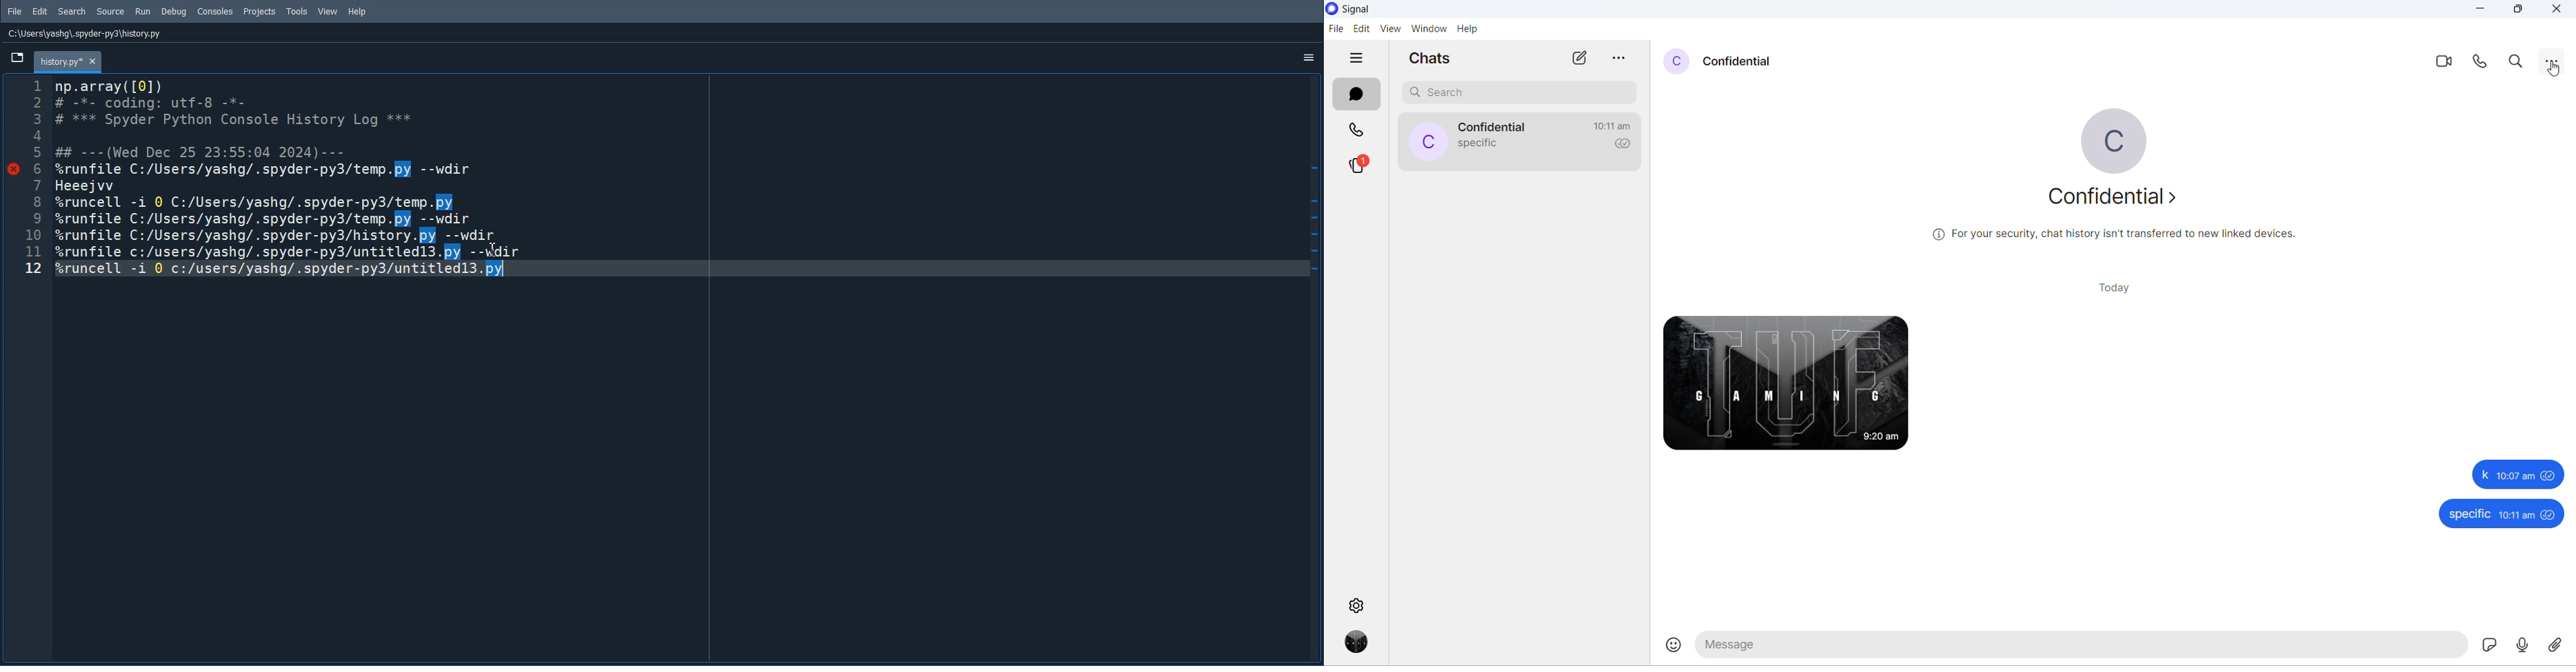 The width and height of the screenshot is (2576, 672). I want to click on read recipient, so click(1621, 148).